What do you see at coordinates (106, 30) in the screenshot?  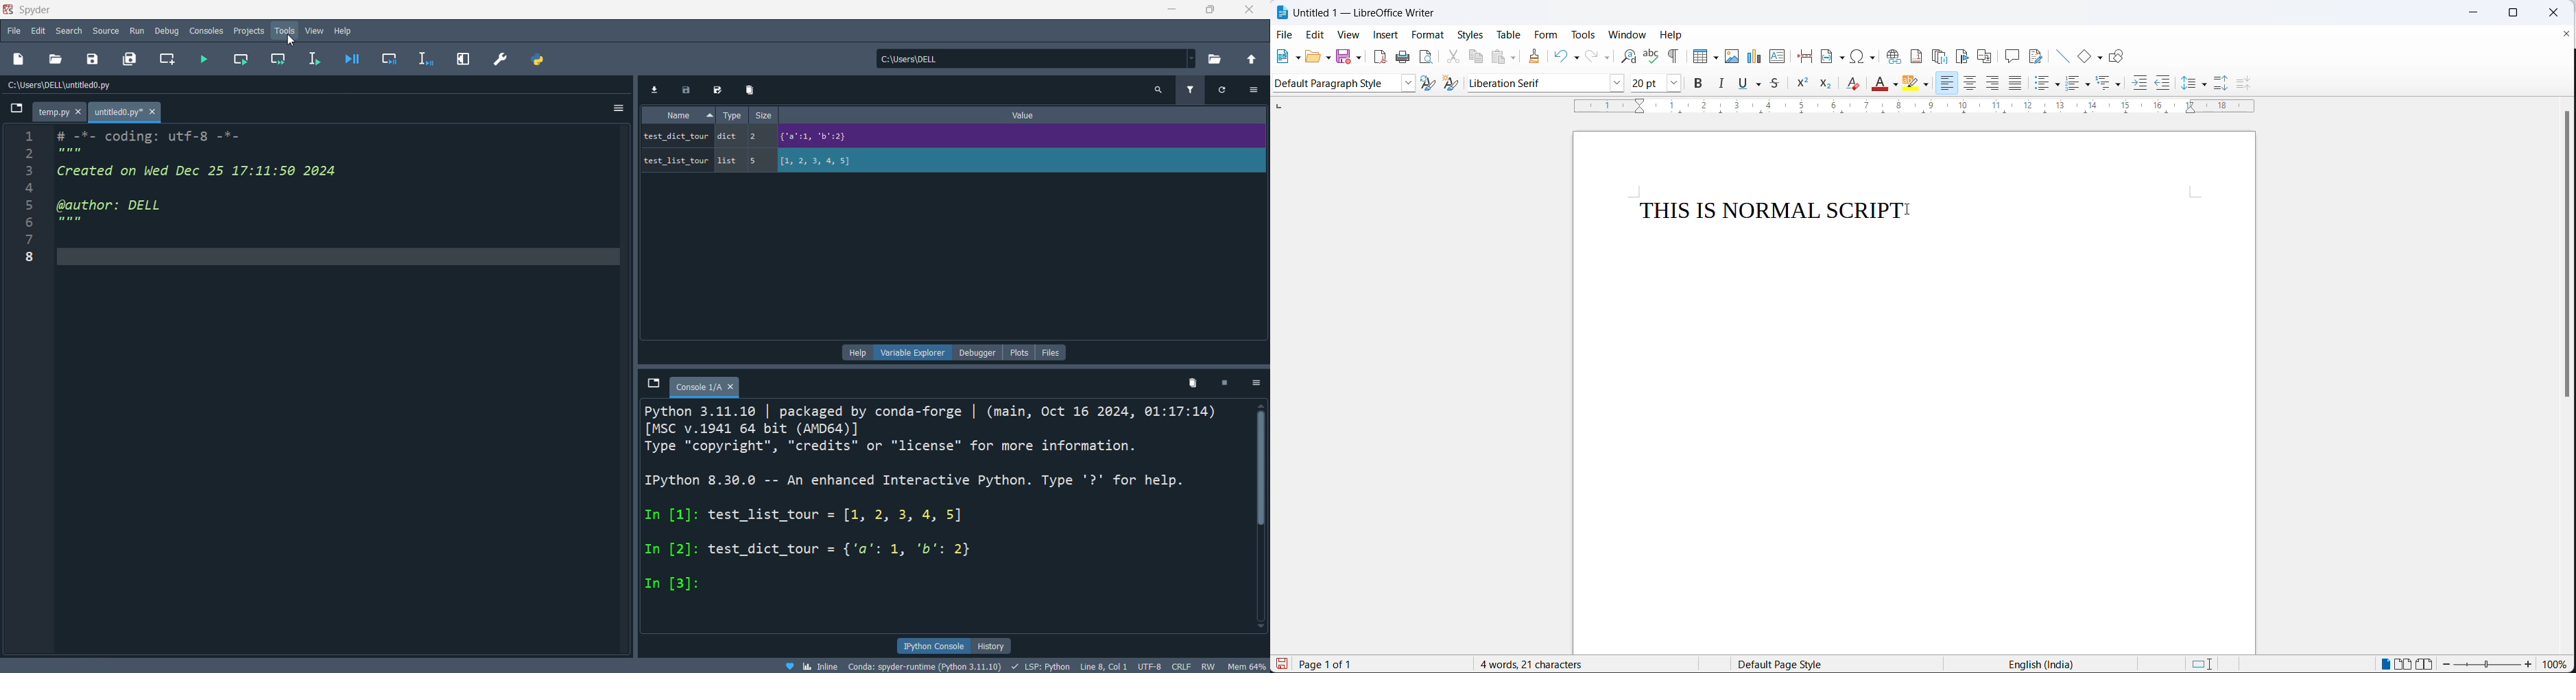 I see `source` at bounding box center [106, 30].